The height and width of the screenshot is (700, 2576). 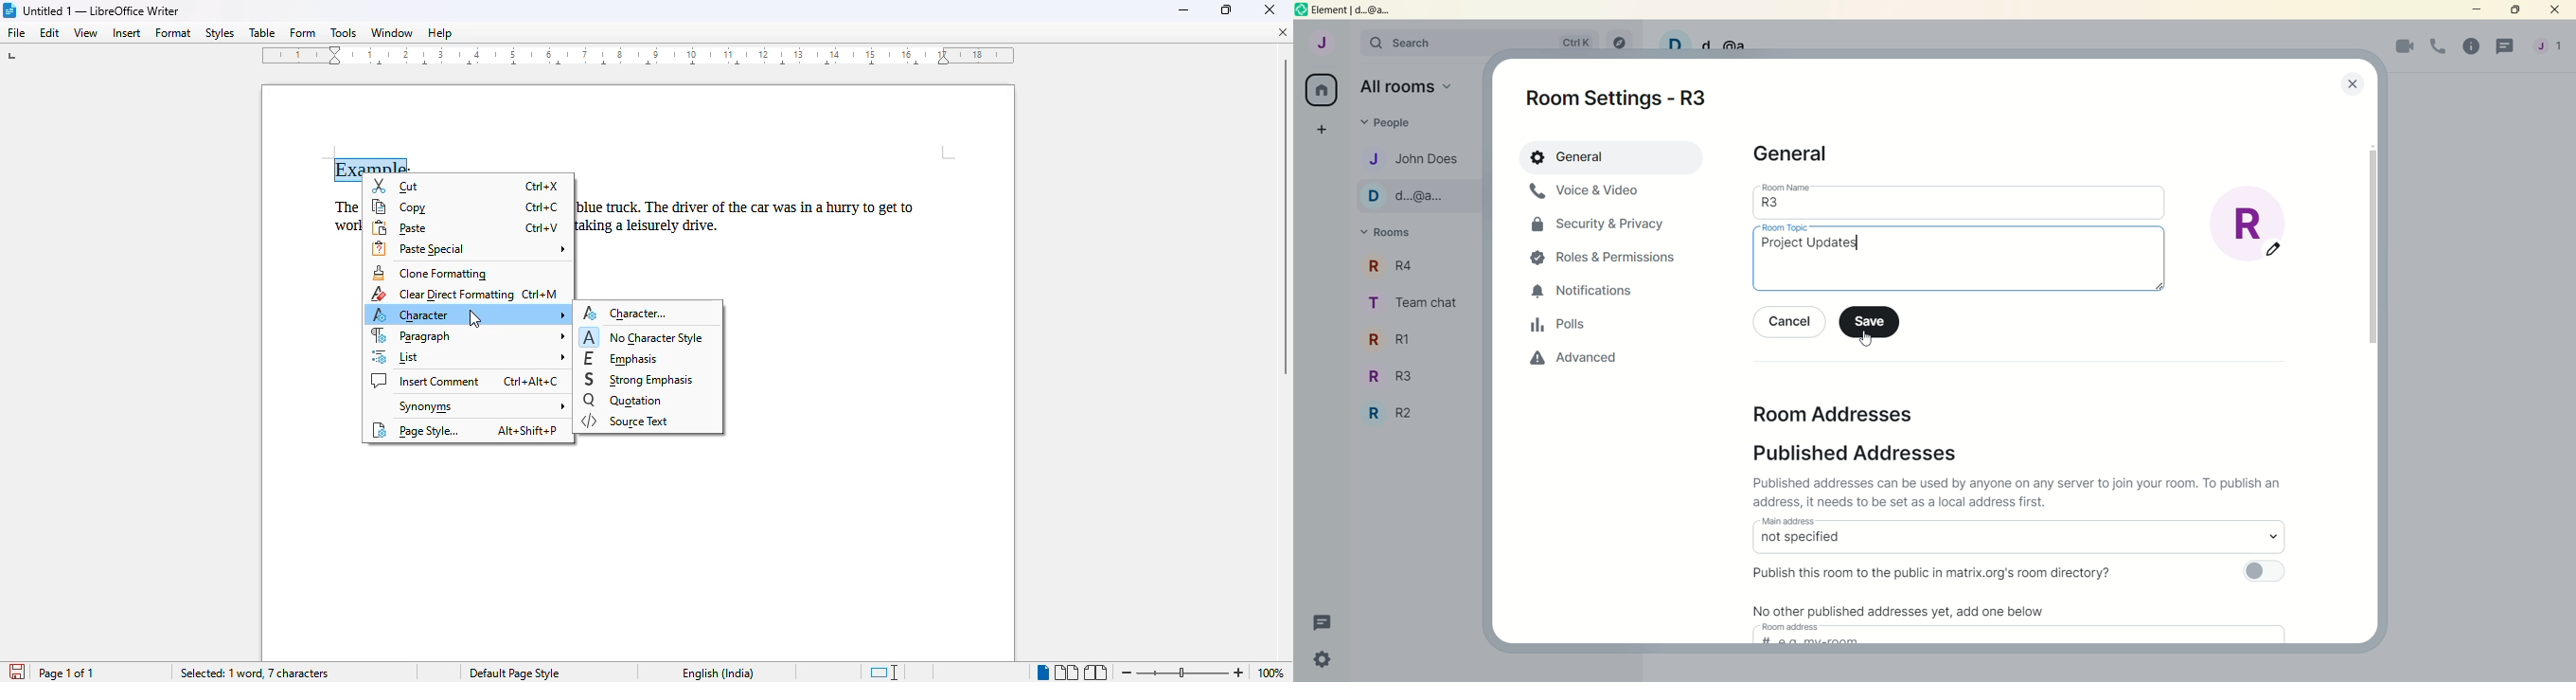 What do you see at coordinates (1792, 154) in the screenshot?
I see `general` at bounding box center [1792, 154].